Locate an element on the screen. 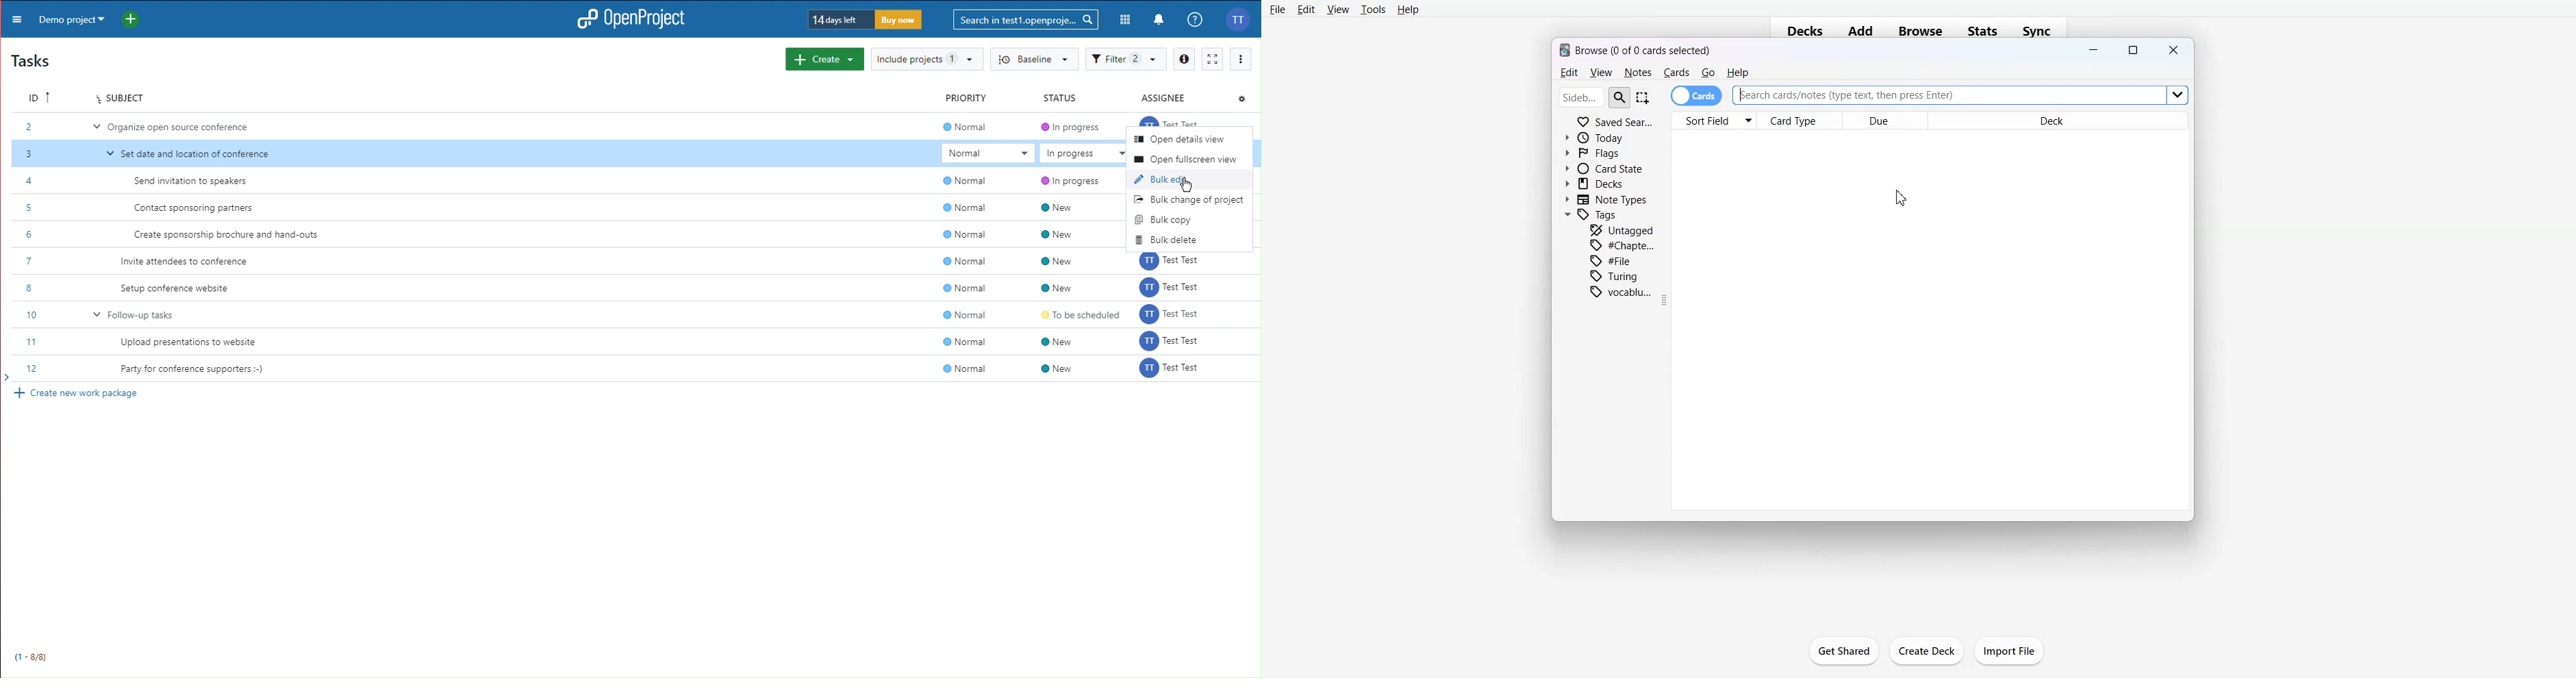 This screenshot has width=2576, height=700. Search Bar is located at coordinates (1595, 97).